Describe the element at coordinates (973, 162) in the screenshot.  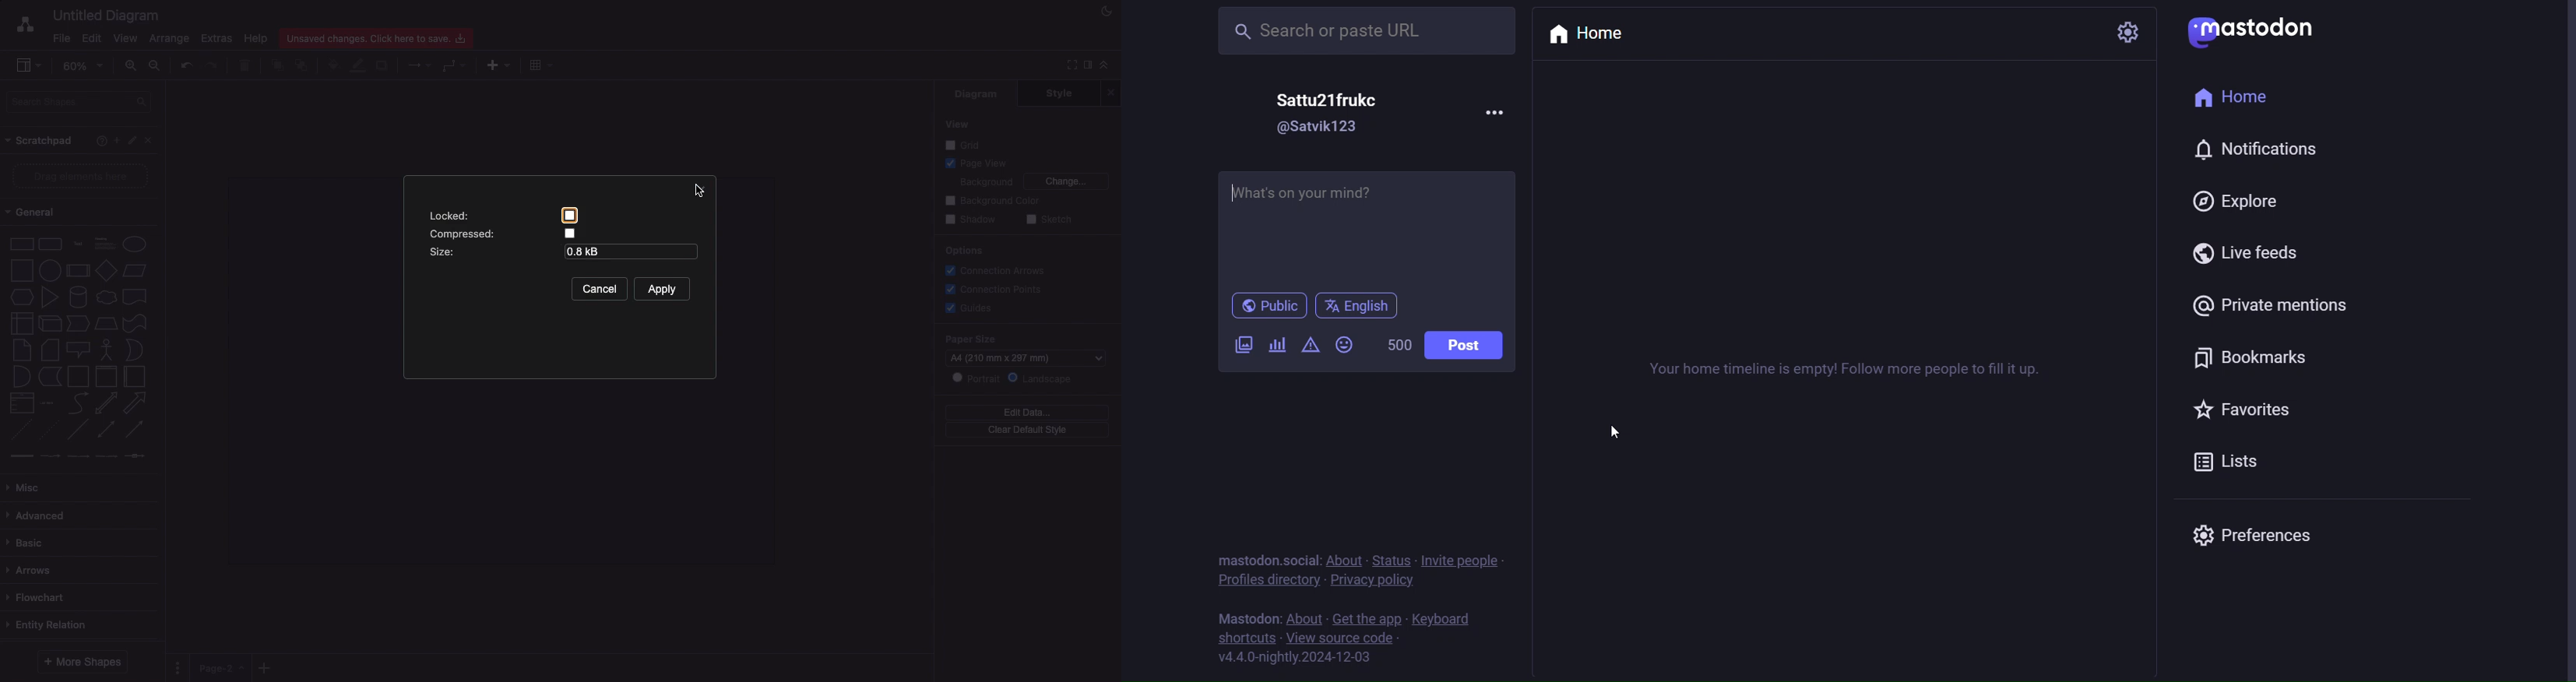
I see `Page view` at that location.